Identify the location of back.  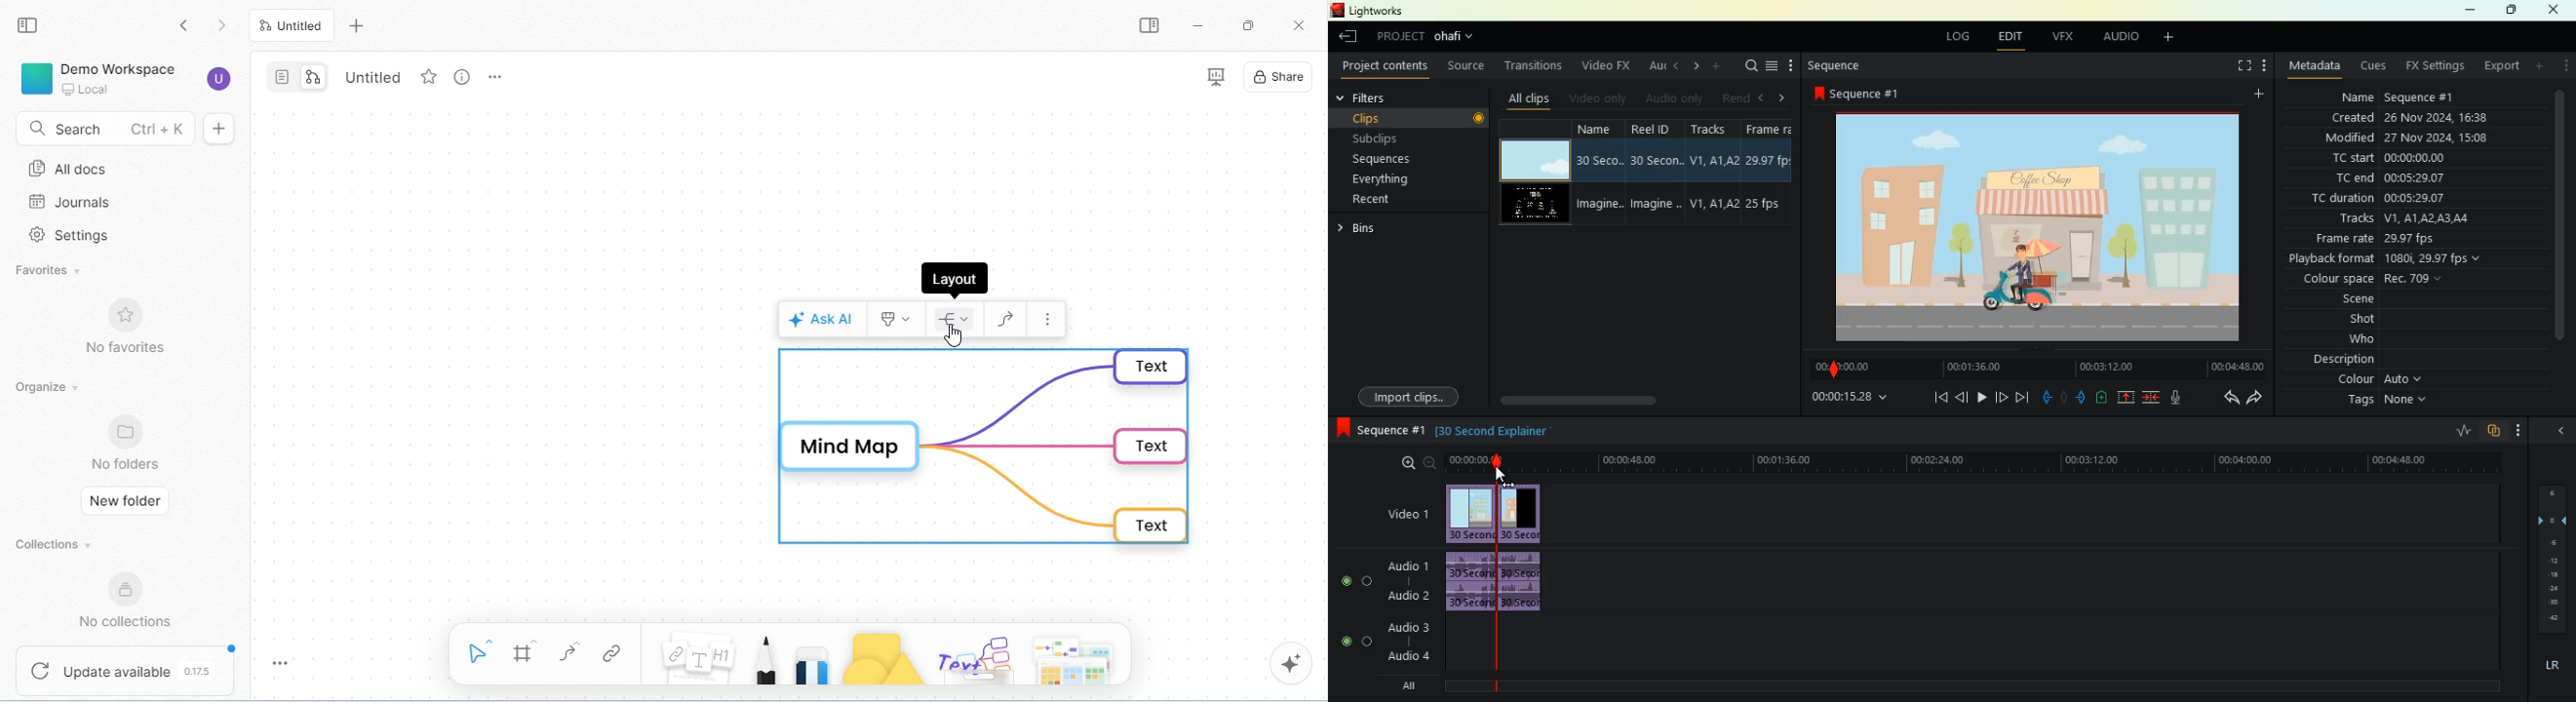
(1349, 38).